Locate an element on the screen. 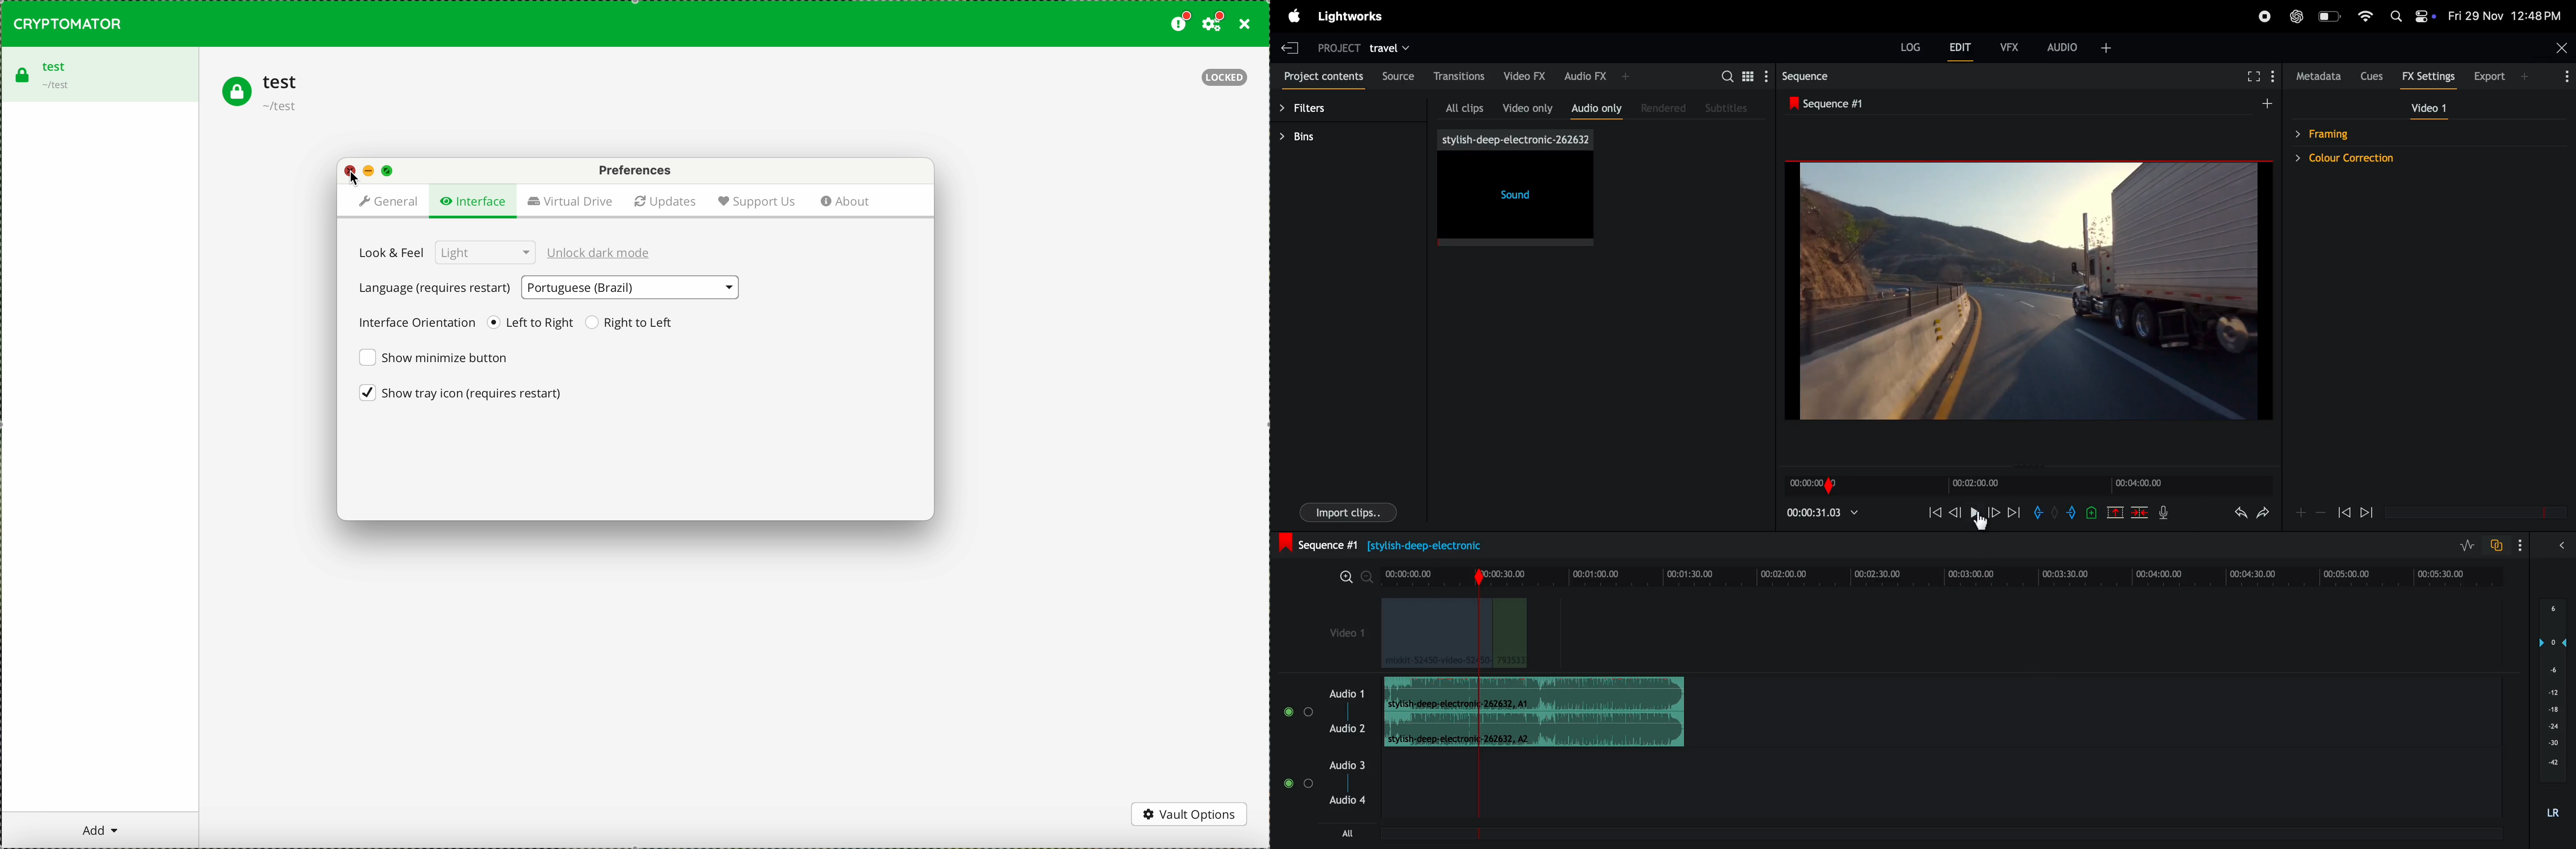 Image resolution: width=2576 pixels, height=868 pixels. More Options is located at coordinates (2523, 546).